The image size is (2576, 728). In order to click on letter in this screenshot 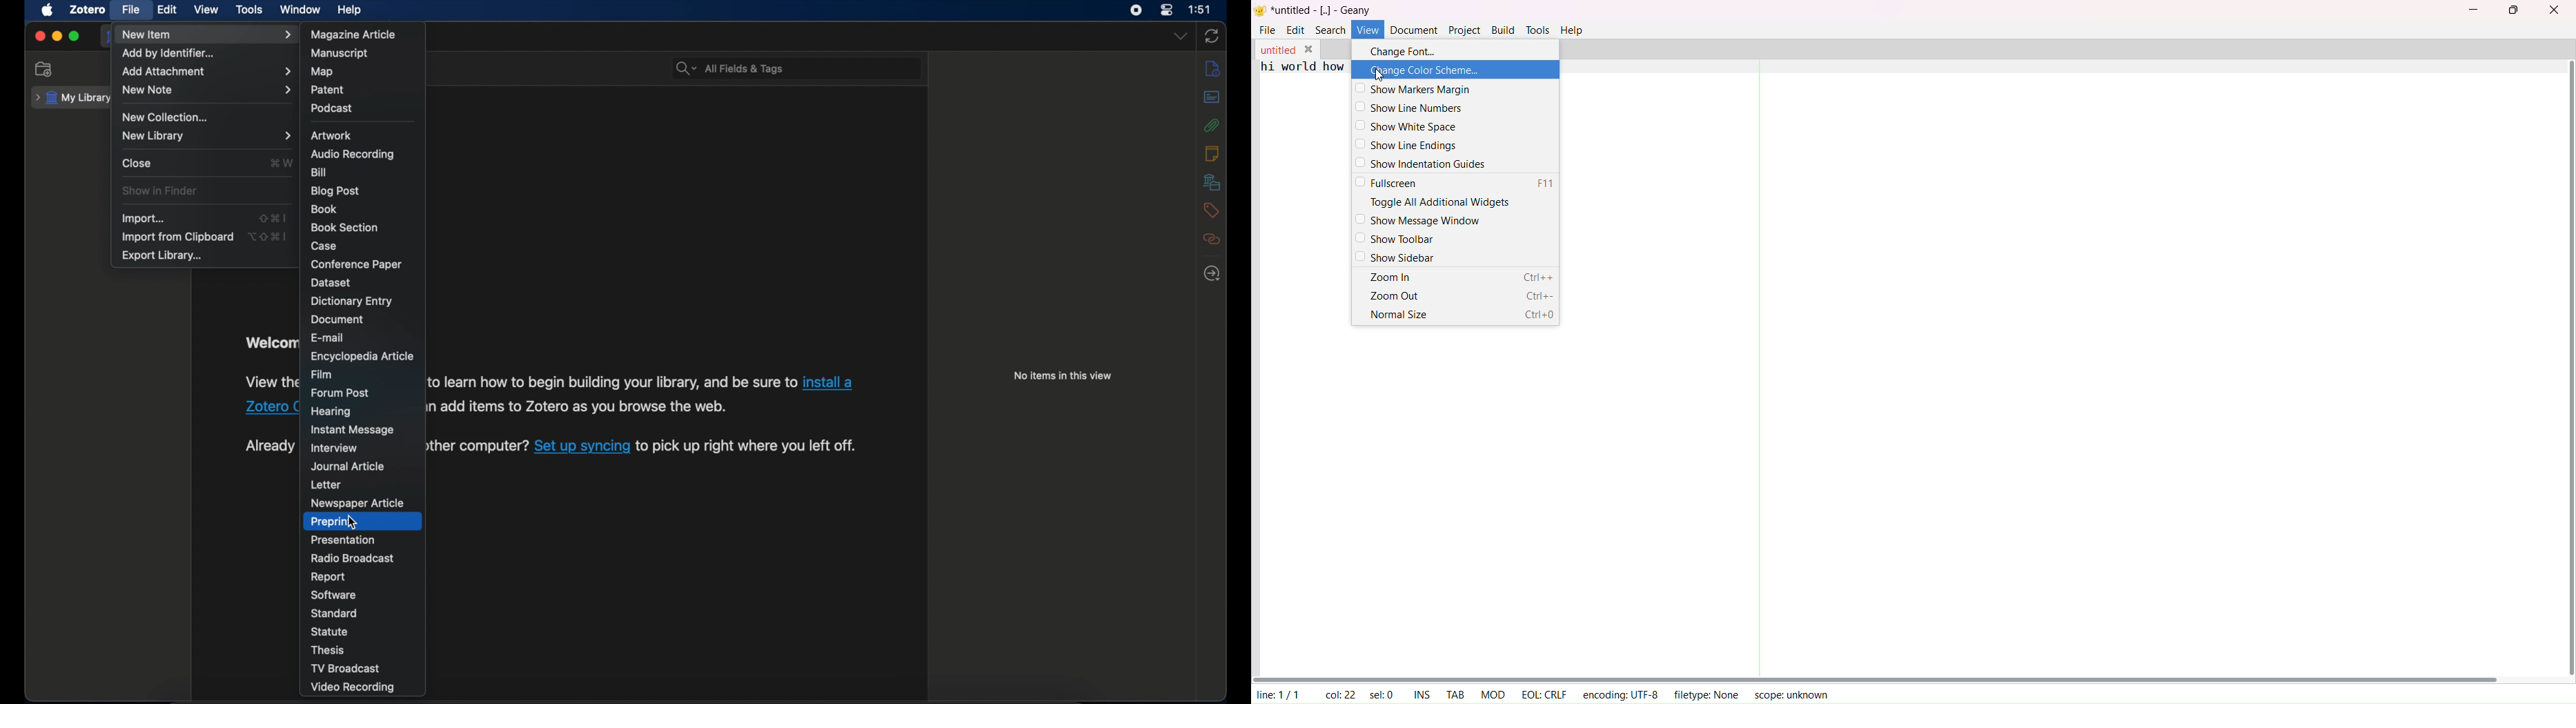, I will do `click(327, 485)`.